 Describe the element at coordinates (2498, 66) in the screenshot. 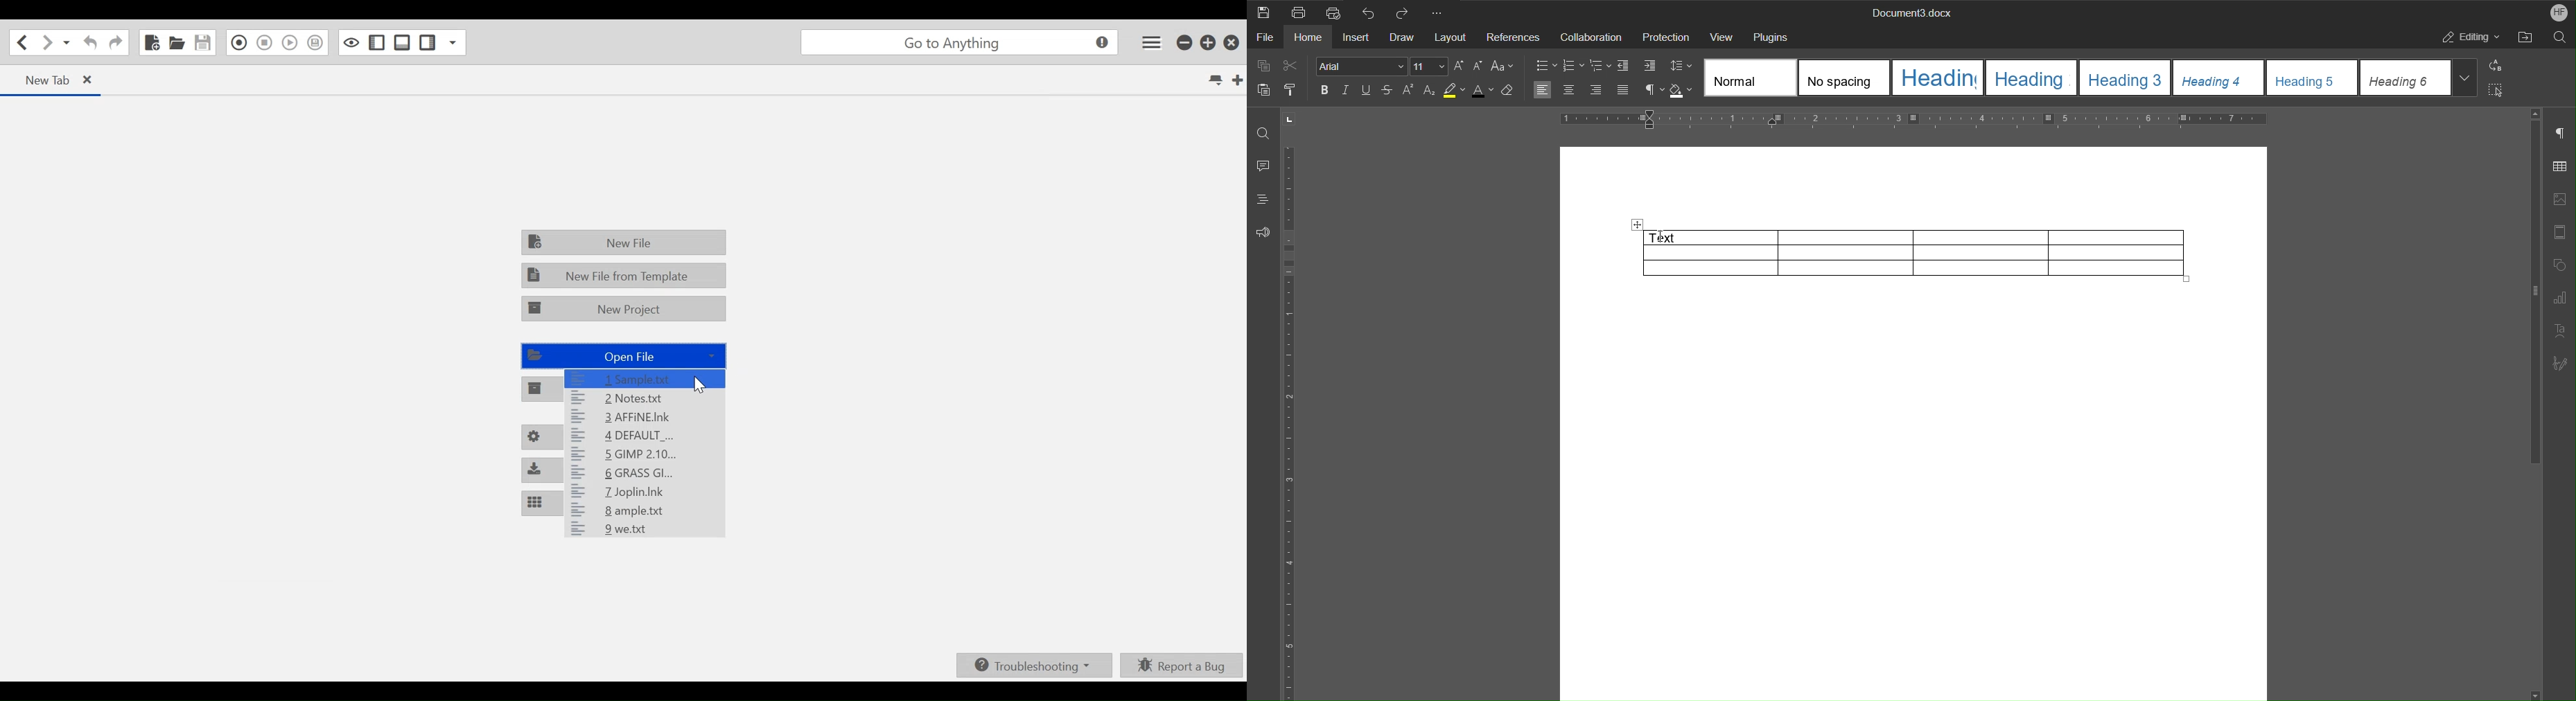

I see `Replace` at that location.